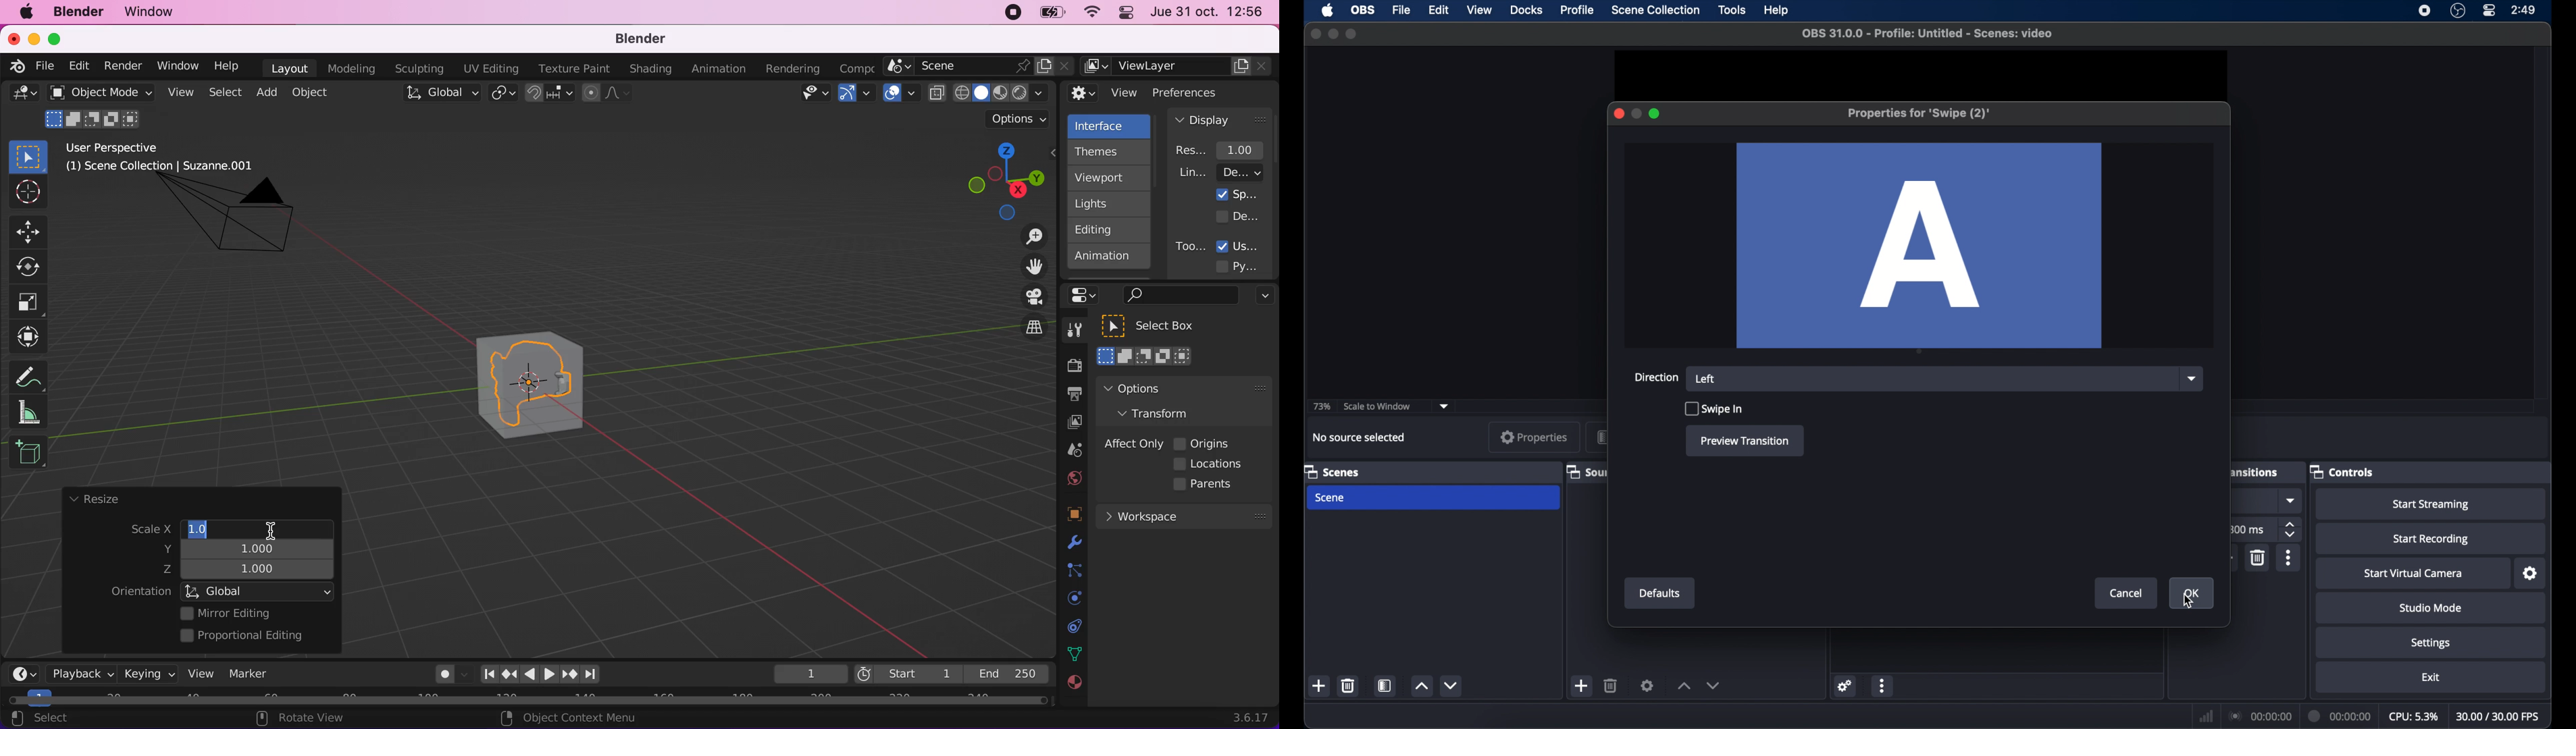  I want to click on settings, so click(2431, 644).